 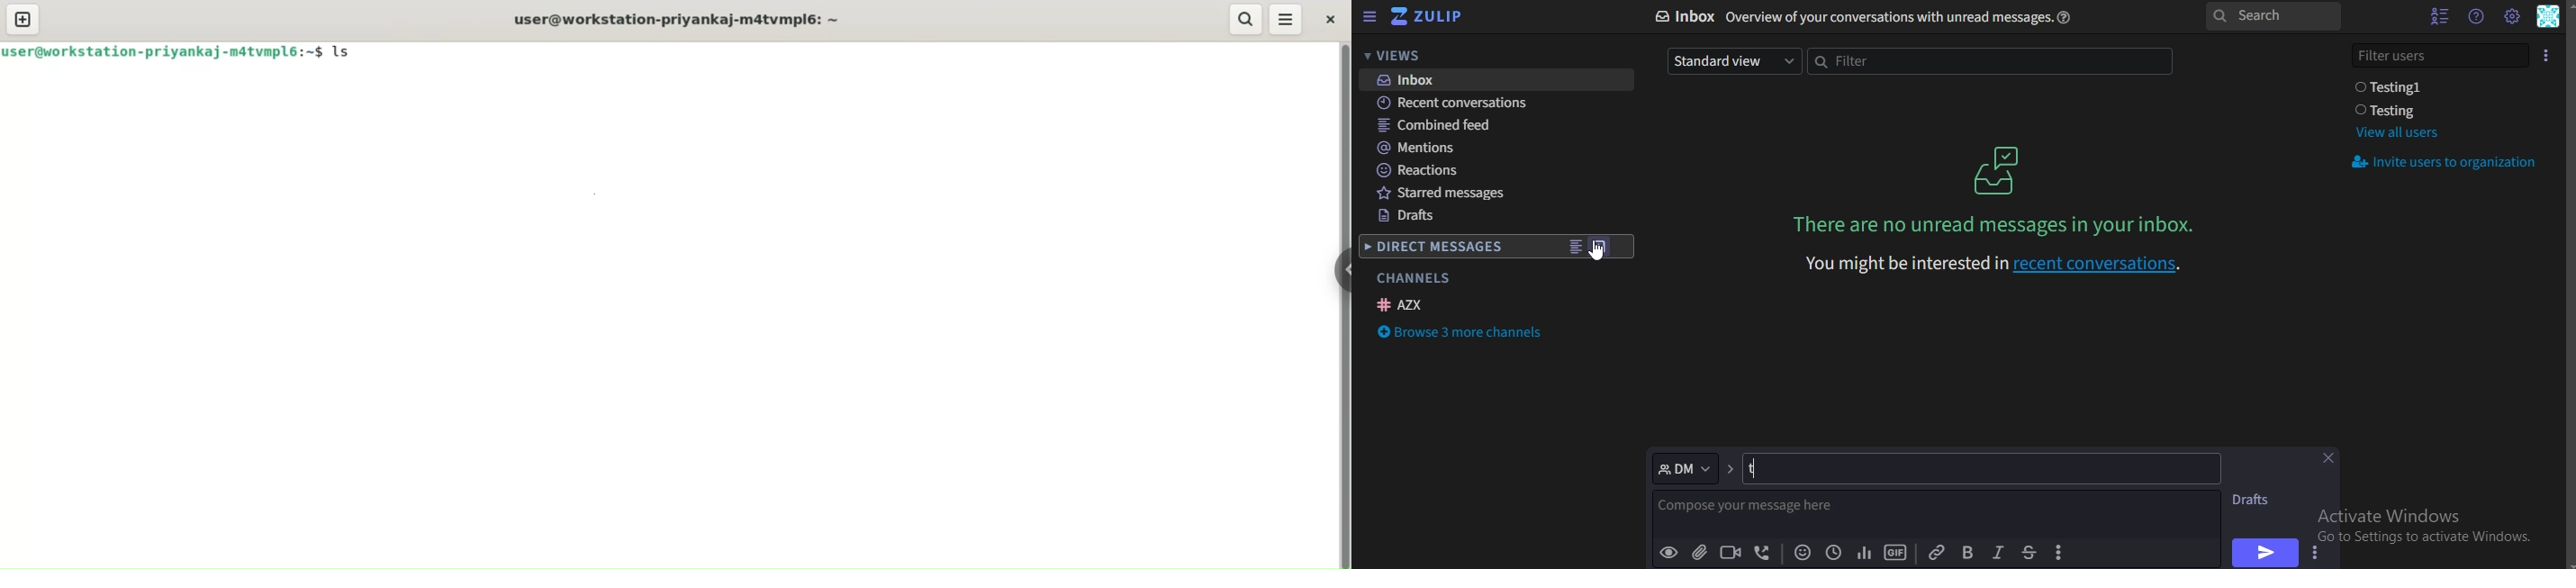 What do you see at coordinates (1967, 552) in the screenshot?
I see `vold` at bounding box center [1967, 552].